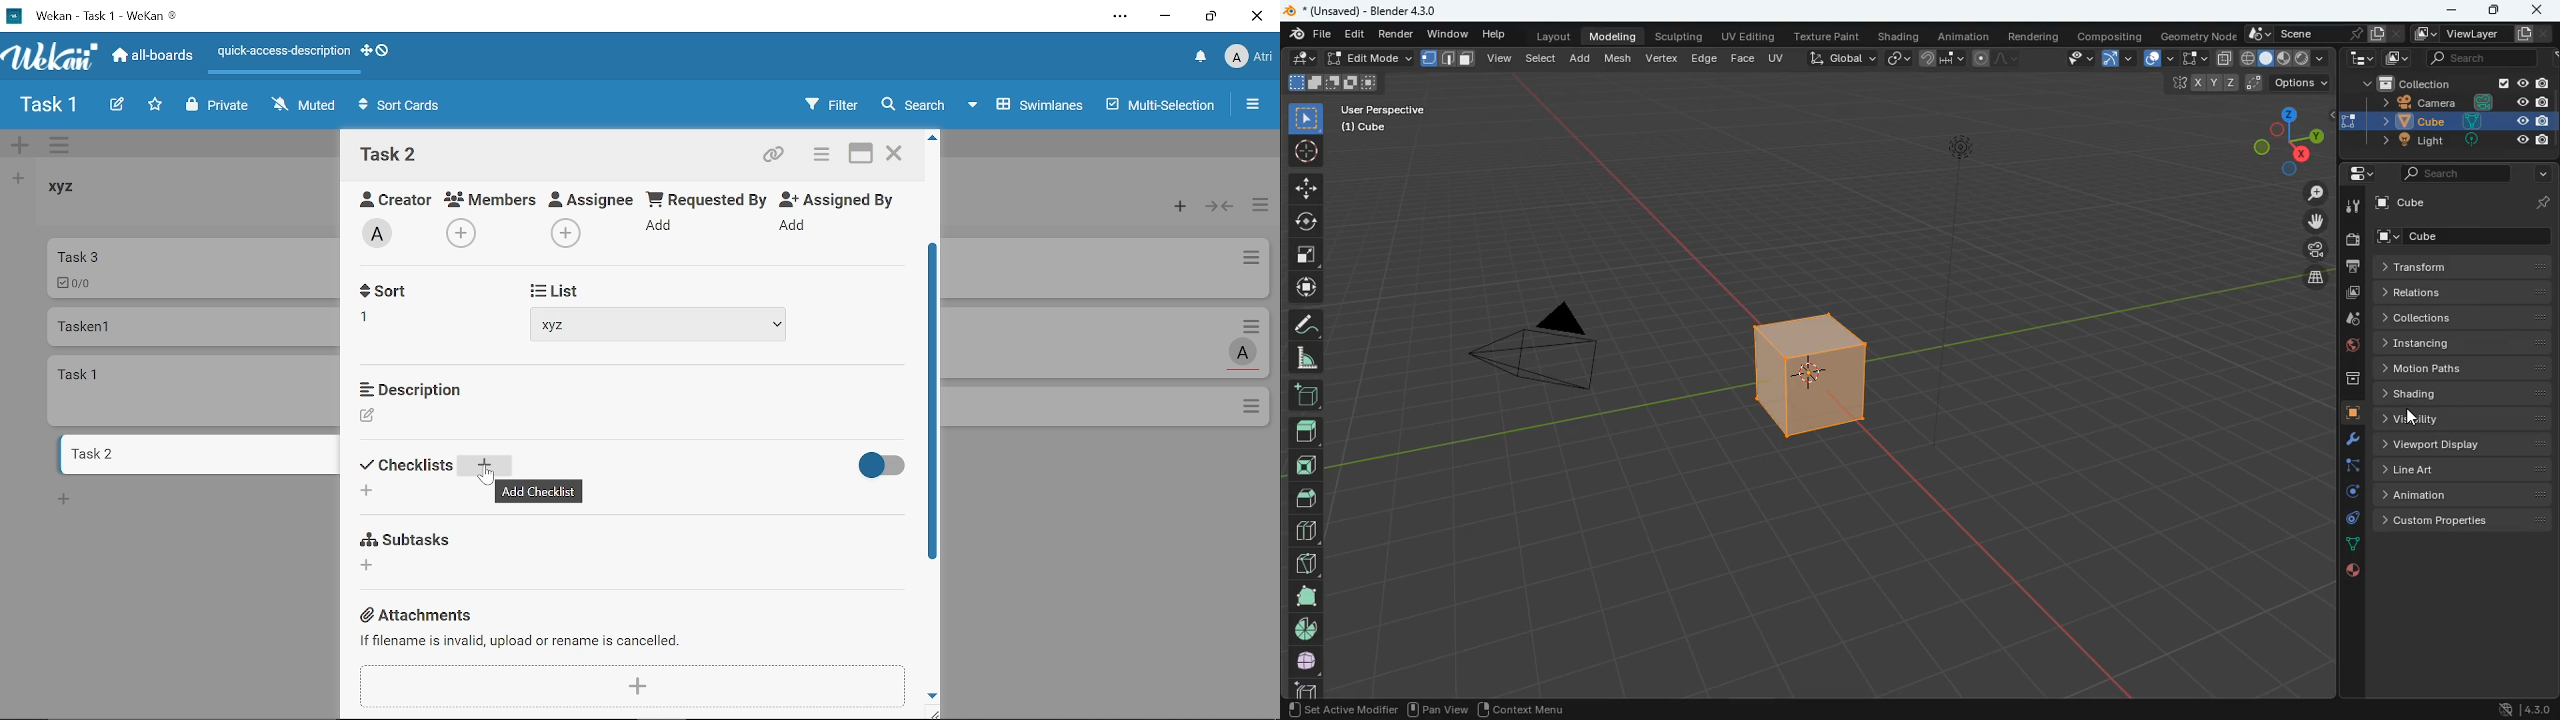 The image size is (2576, 728). Describe the element at coordinates (912, 105) in the screenshot. I see `Search` at that location.